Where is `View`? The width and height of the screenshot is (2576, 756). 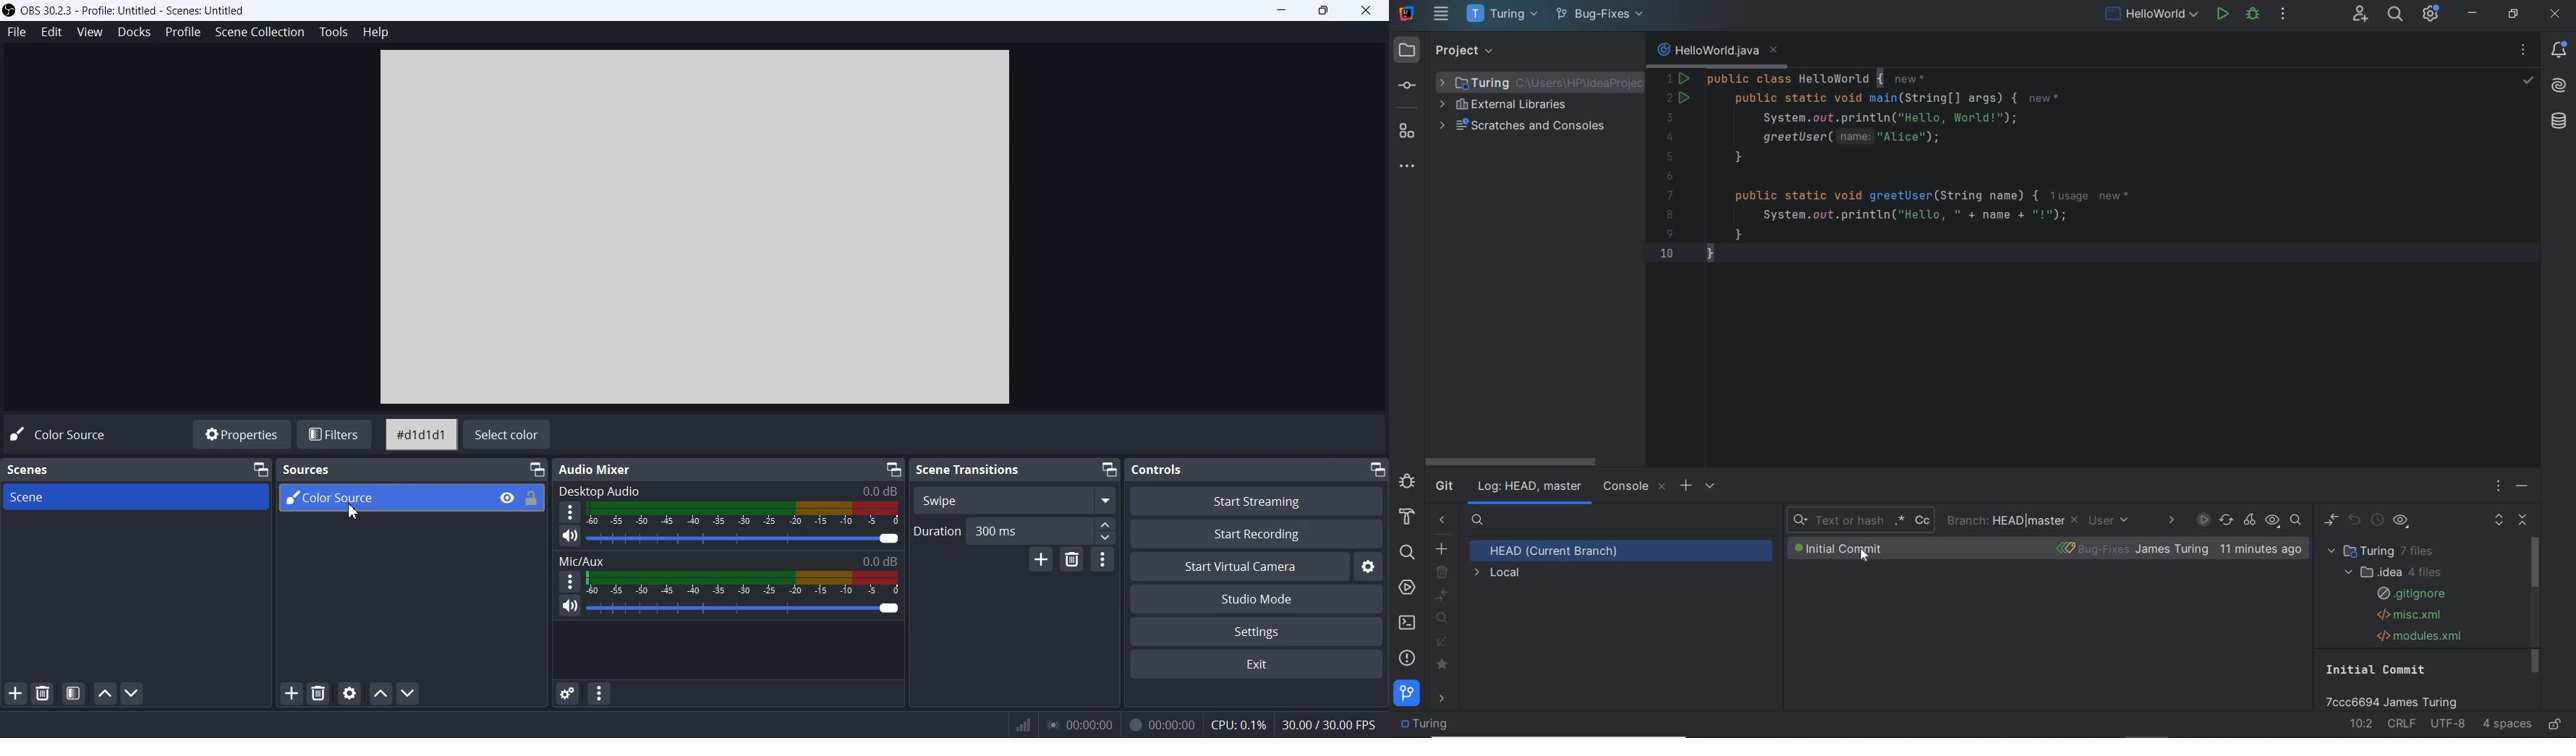
View is located at coordinates (89, 31).